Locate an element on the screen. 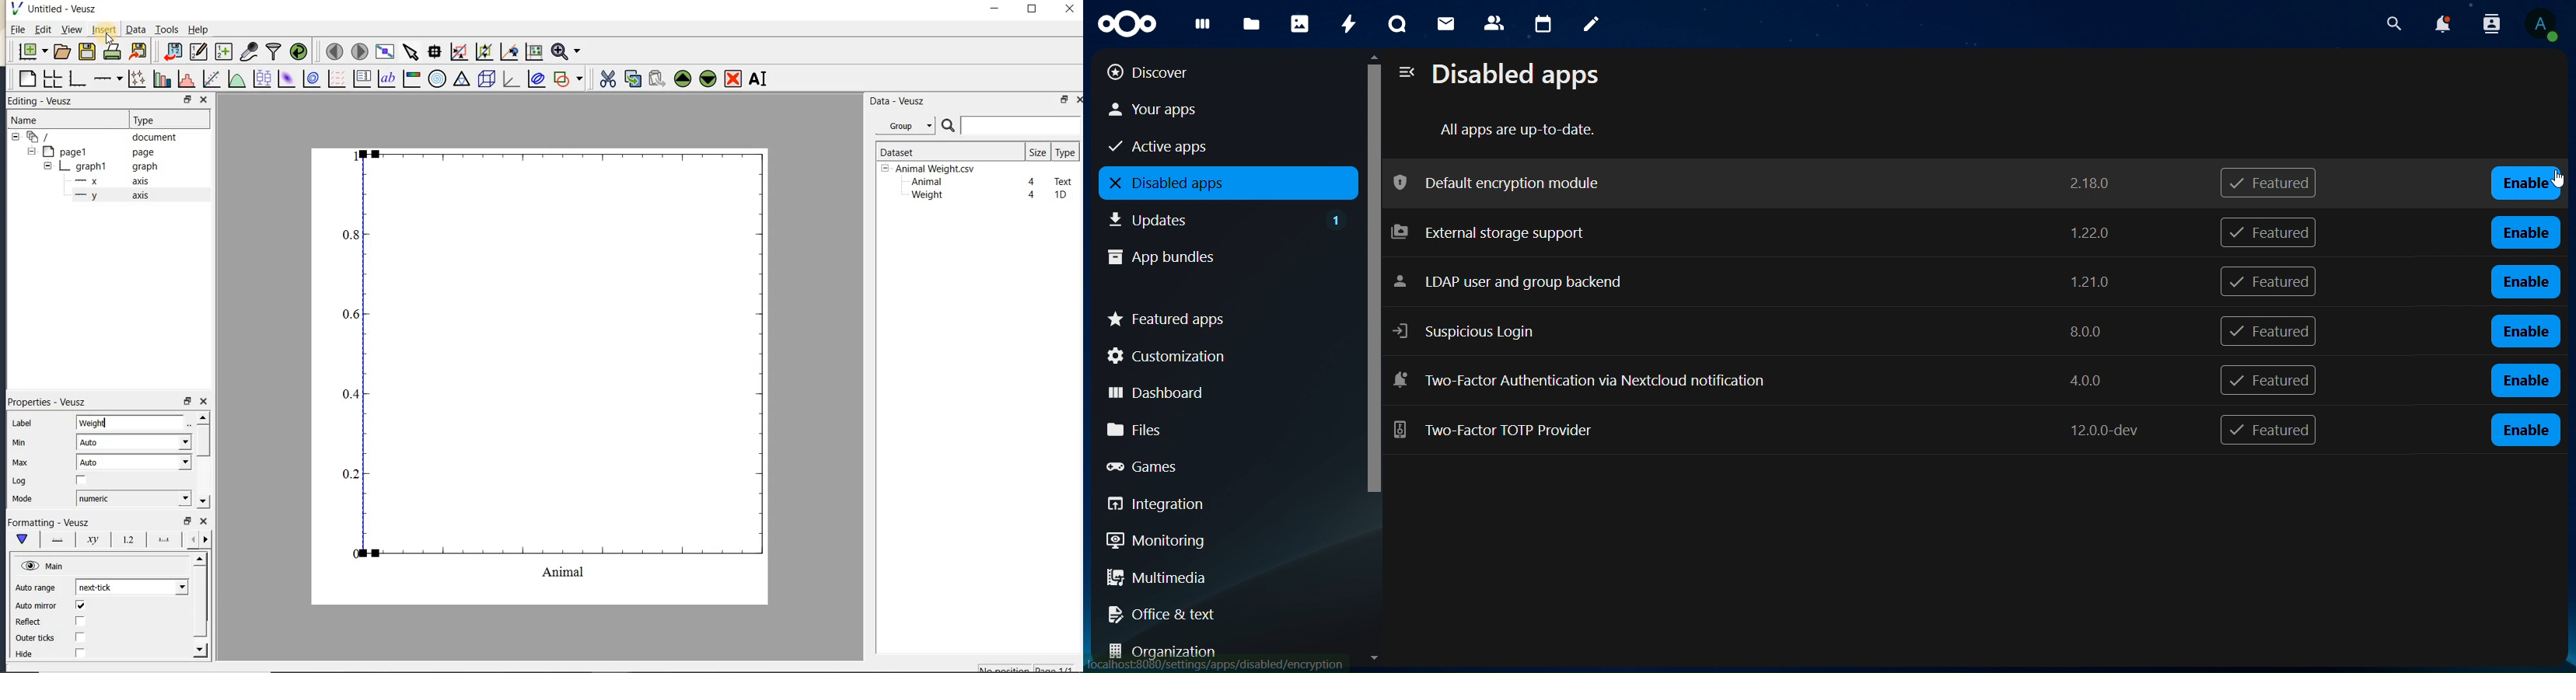 The height and width of the screenshot is (700, 2576). default encryption module is located at coordinates (1755, 182).